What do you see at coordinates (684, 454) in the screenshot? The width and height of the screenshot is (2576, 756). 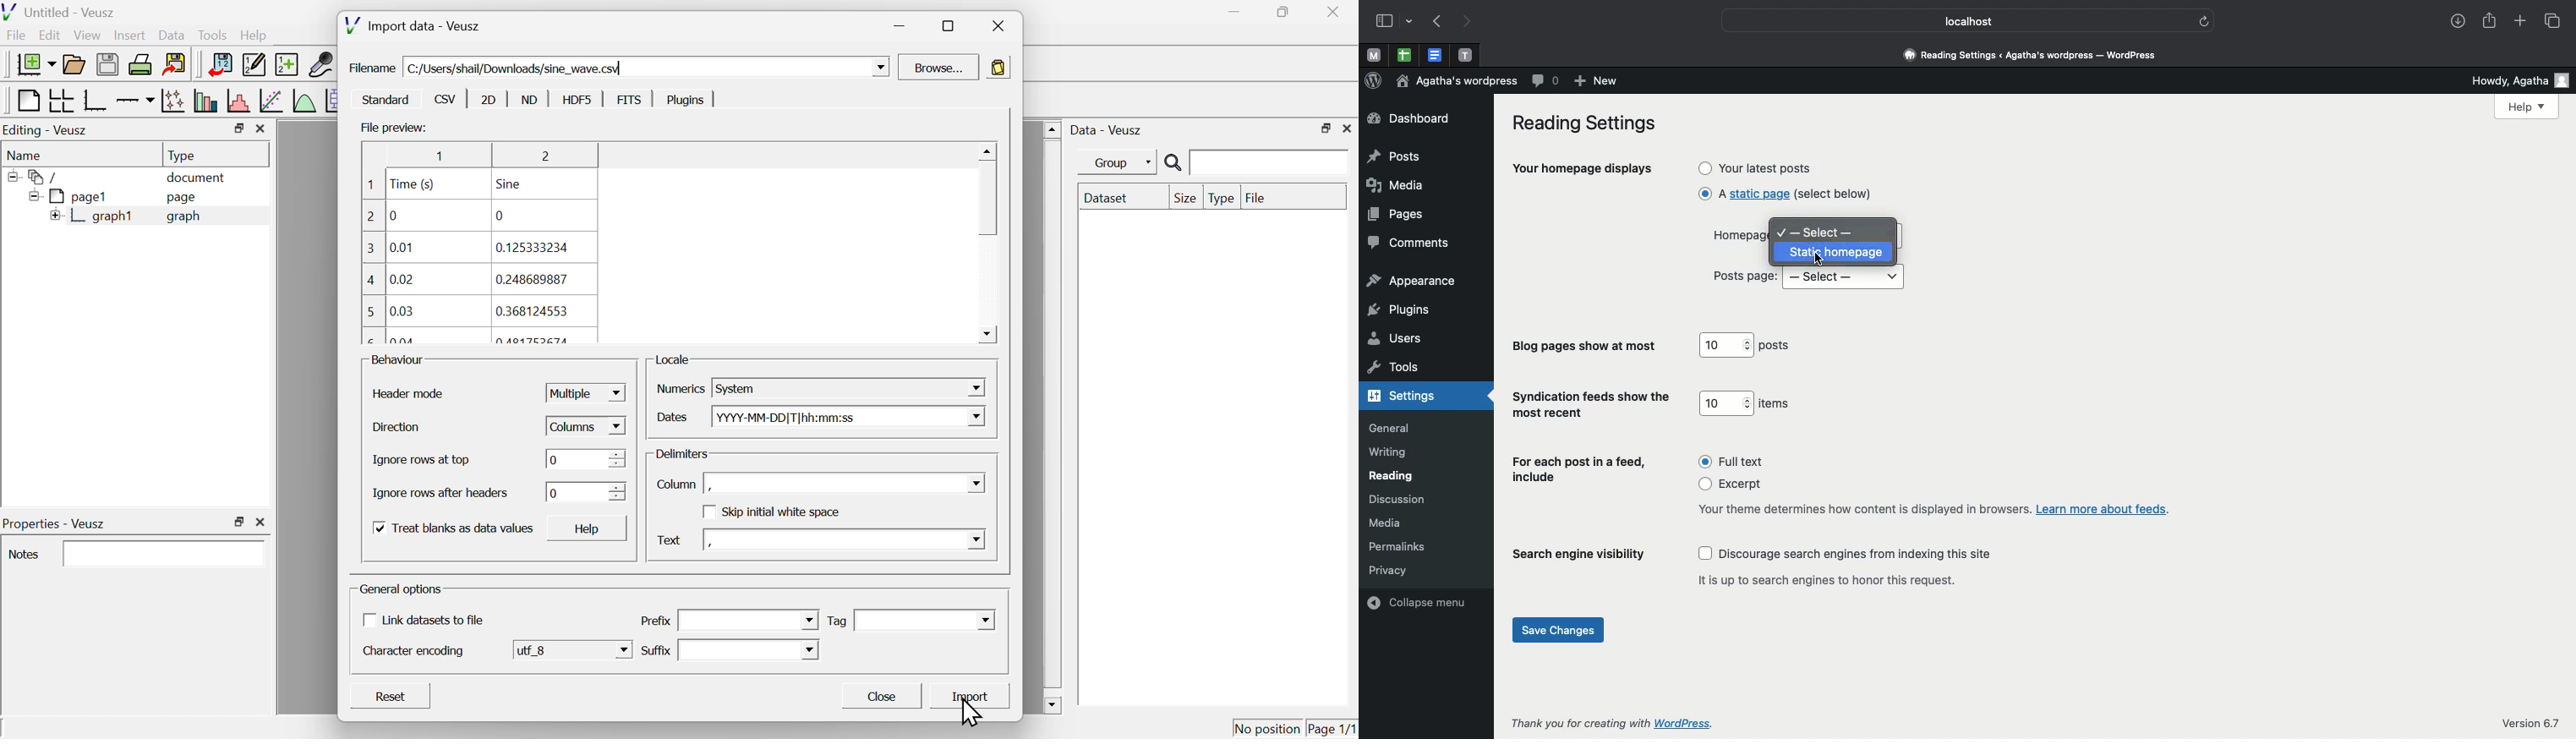 I see `Delimiters ` at bounding box center [684, 454].